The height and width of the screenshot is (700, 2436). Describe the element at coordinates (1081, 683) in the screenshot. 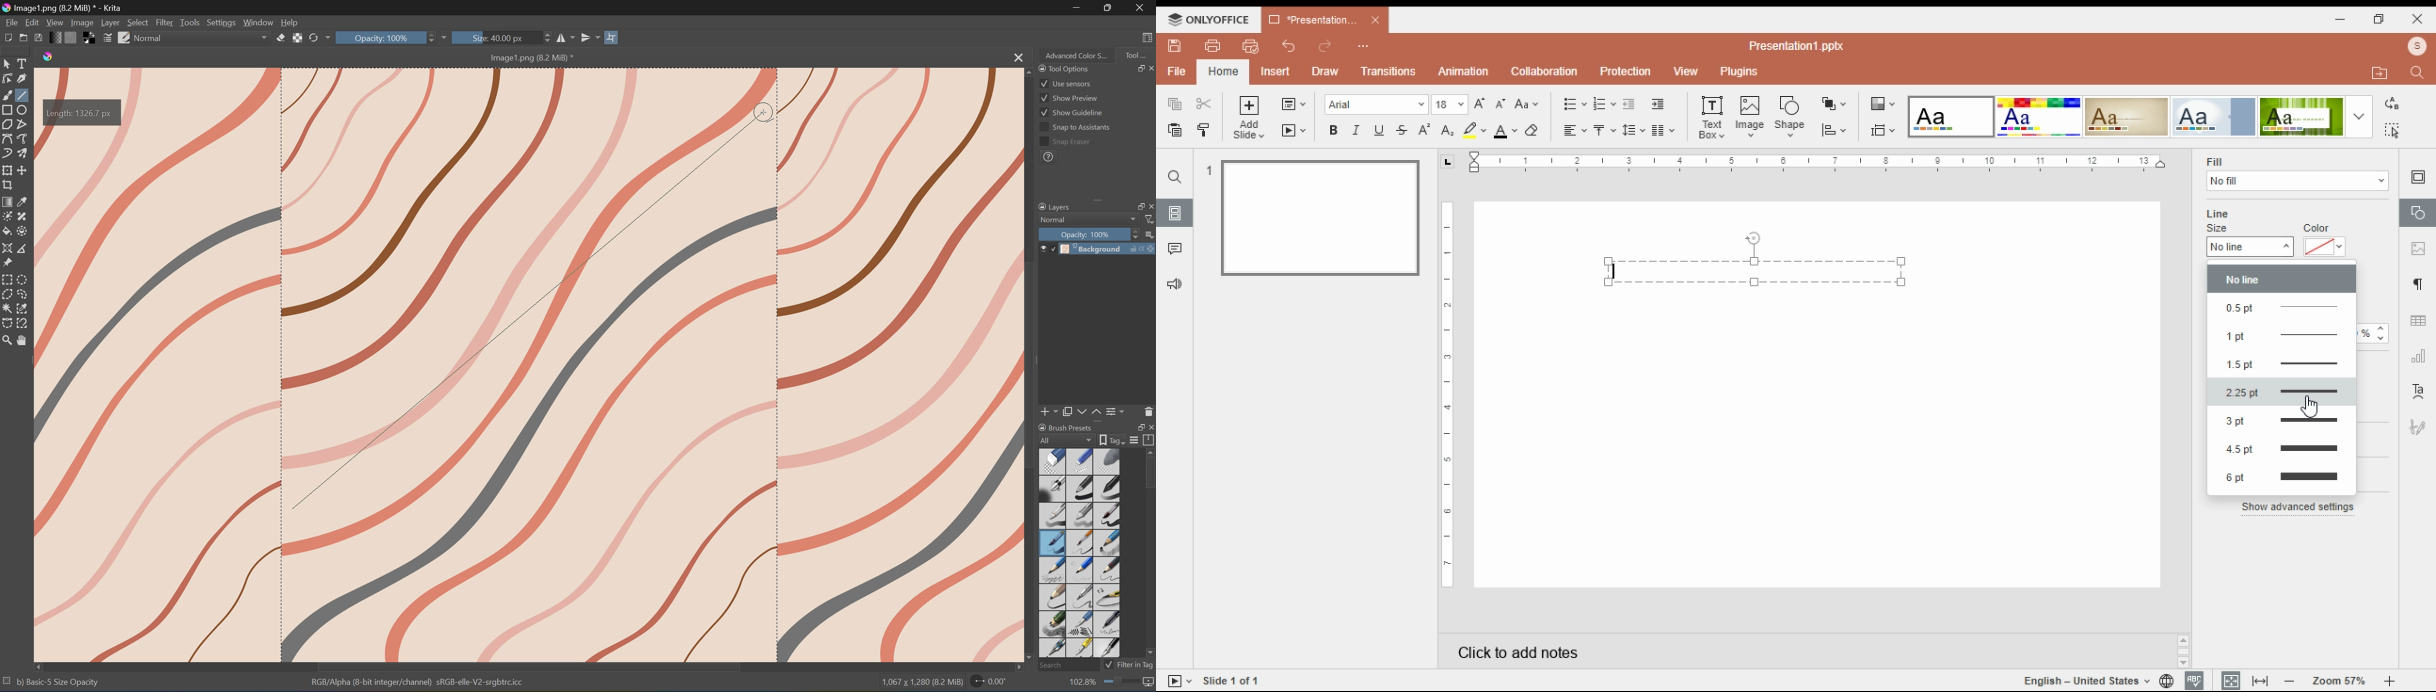

I see `102.8%` at that location.